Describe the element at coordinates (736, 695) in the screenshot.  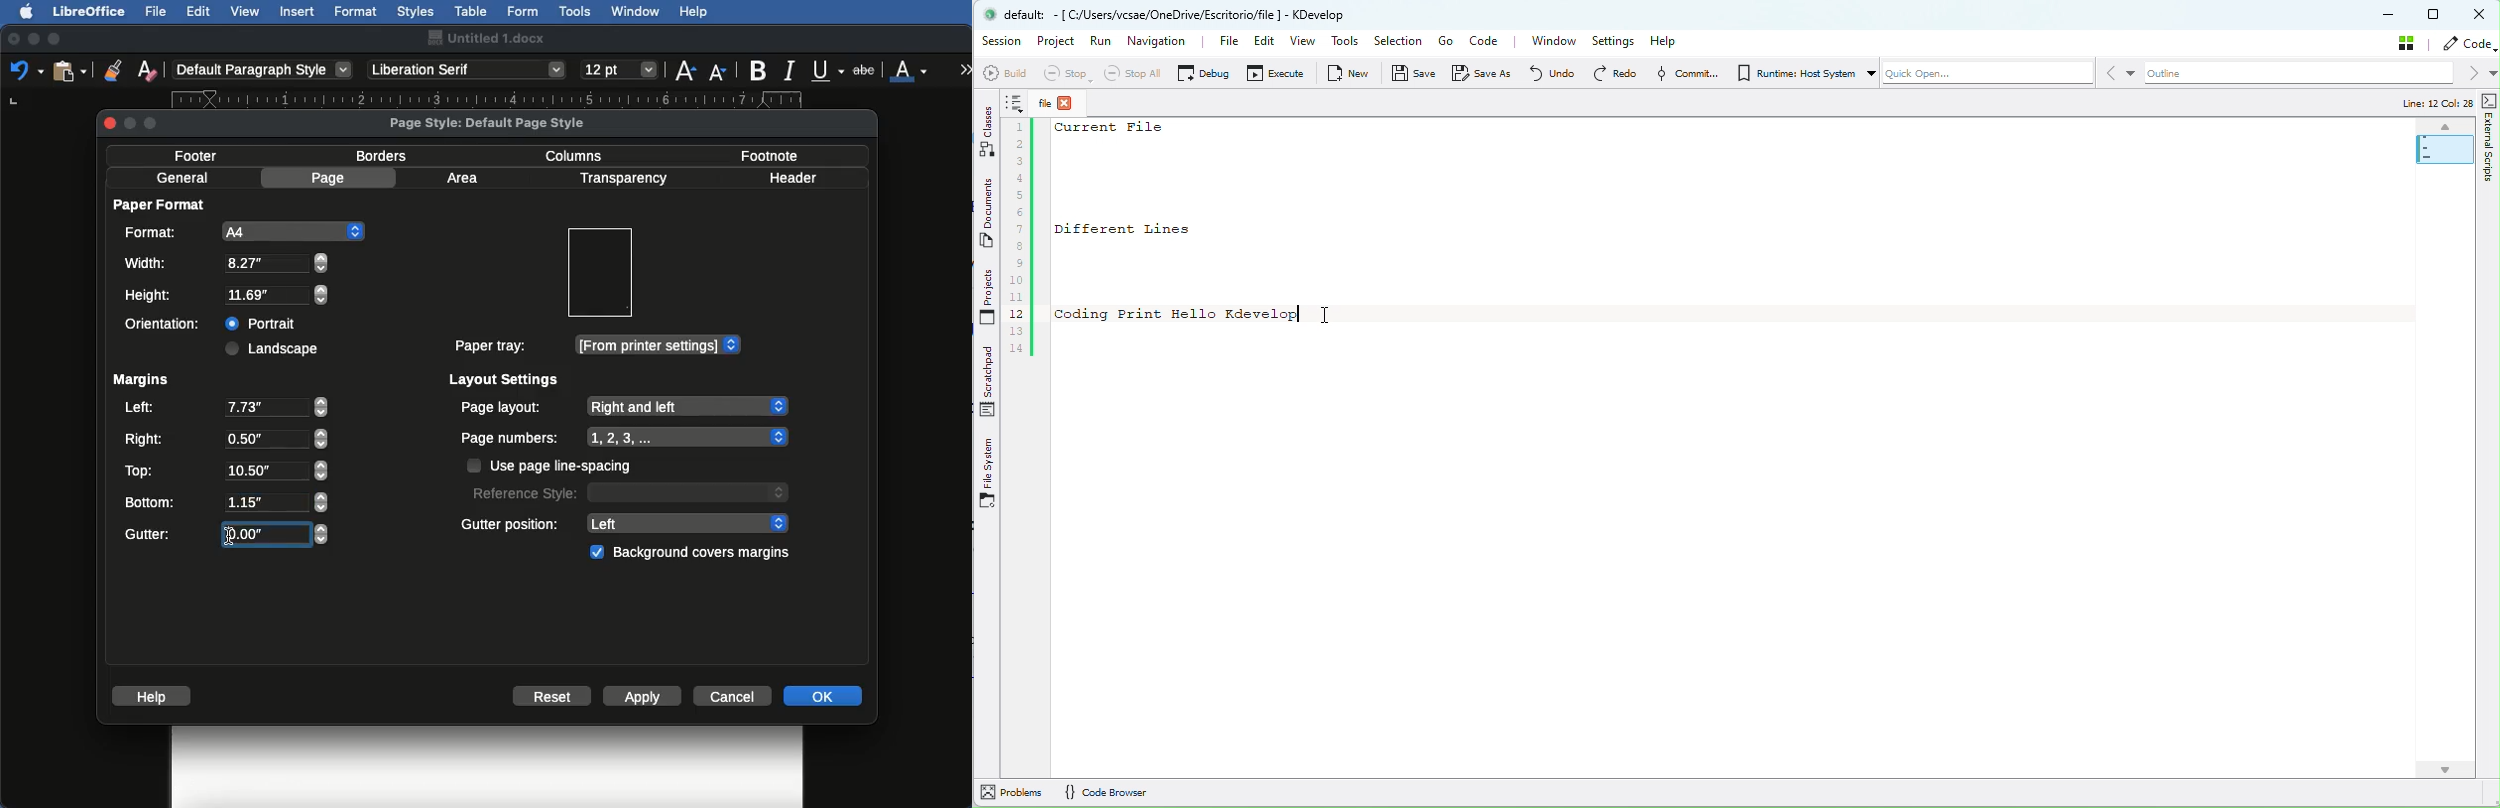
I see `Cancel` at that location.